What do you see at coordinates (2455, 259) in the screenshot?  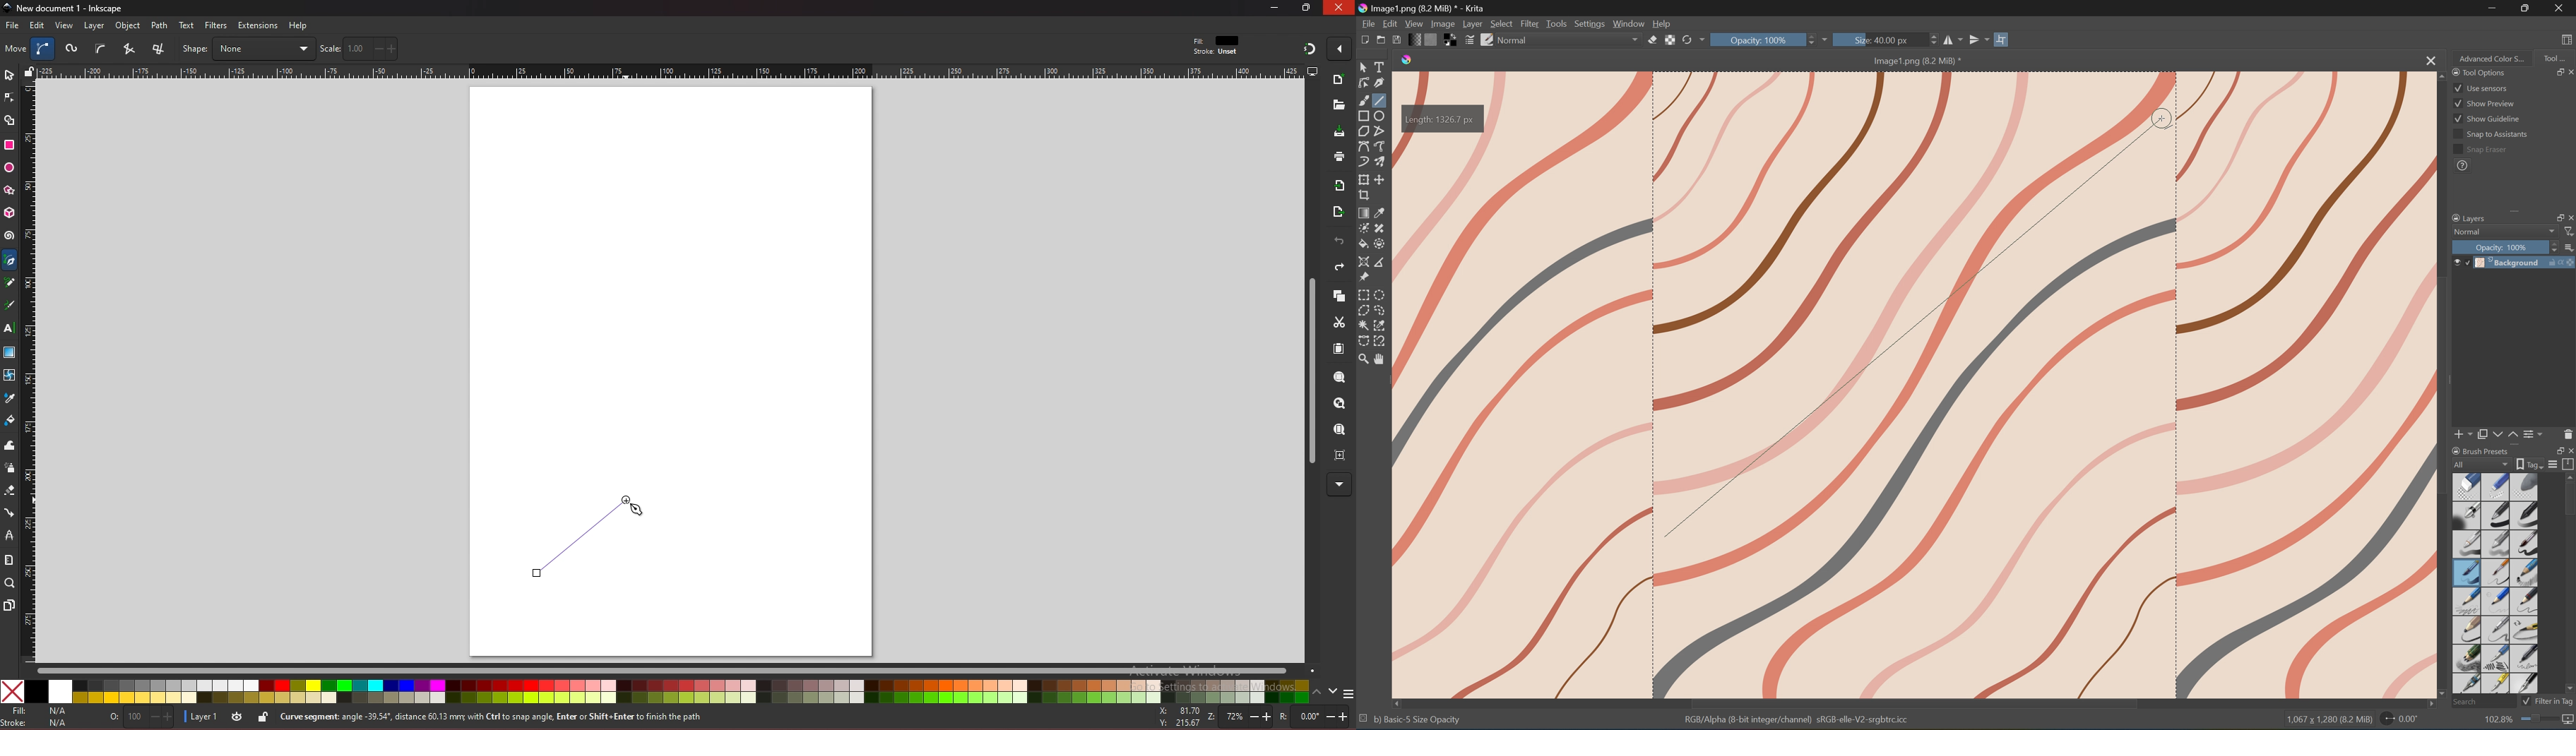 I see `Visibility` at bounding box center [2455, 259].